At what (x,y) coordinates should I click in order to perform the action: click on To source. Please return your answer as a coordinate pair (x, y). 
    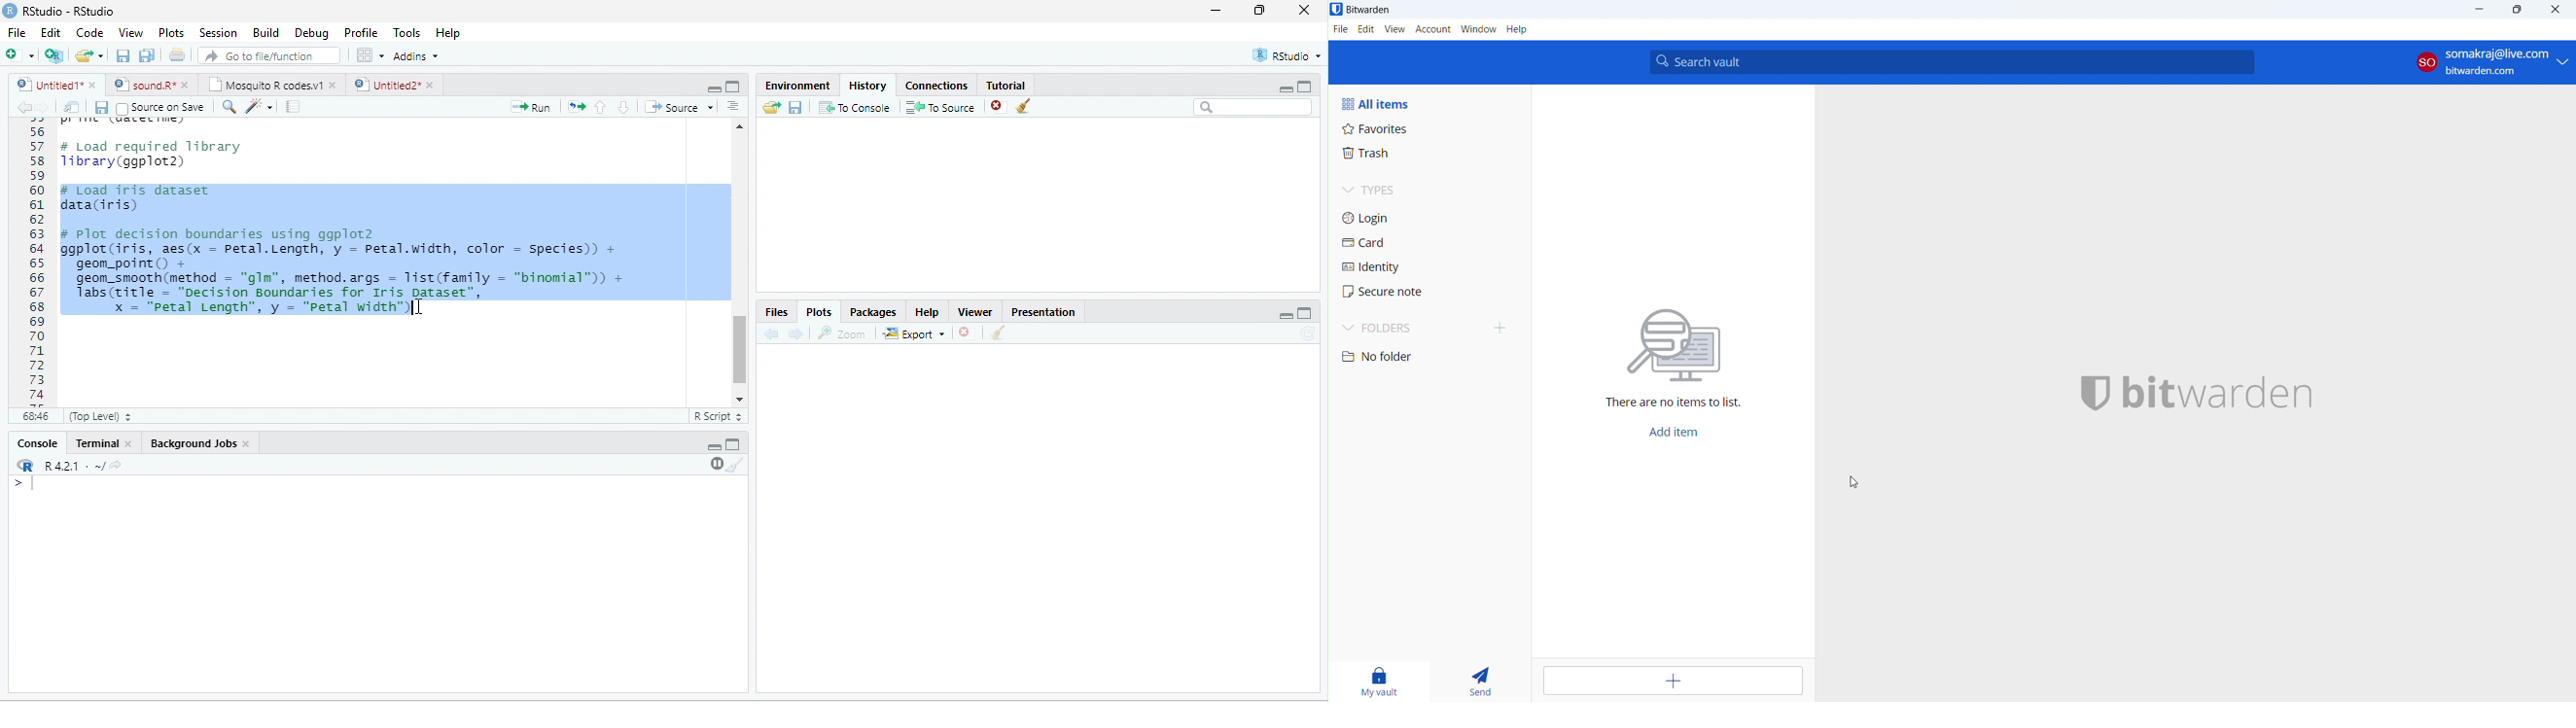
    Looking at the image, I should click on (938, 108).